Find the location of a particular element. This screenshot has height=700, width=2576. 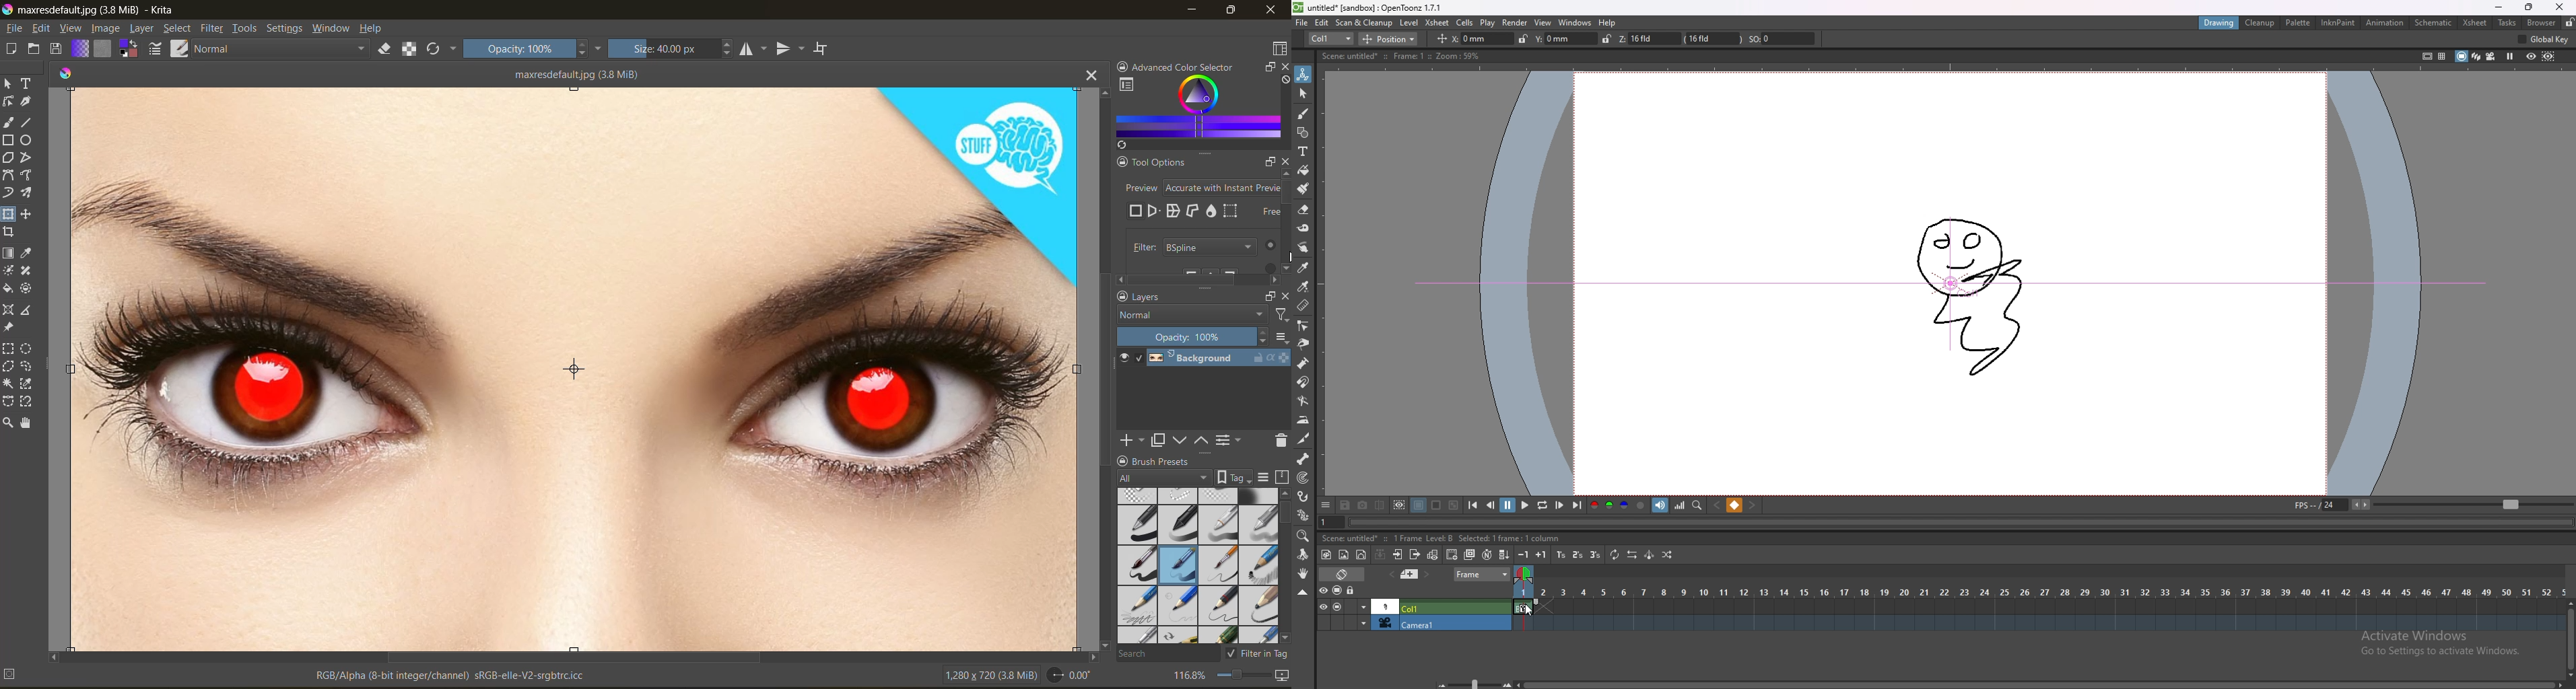

tool is located at coordinates (31, 252).